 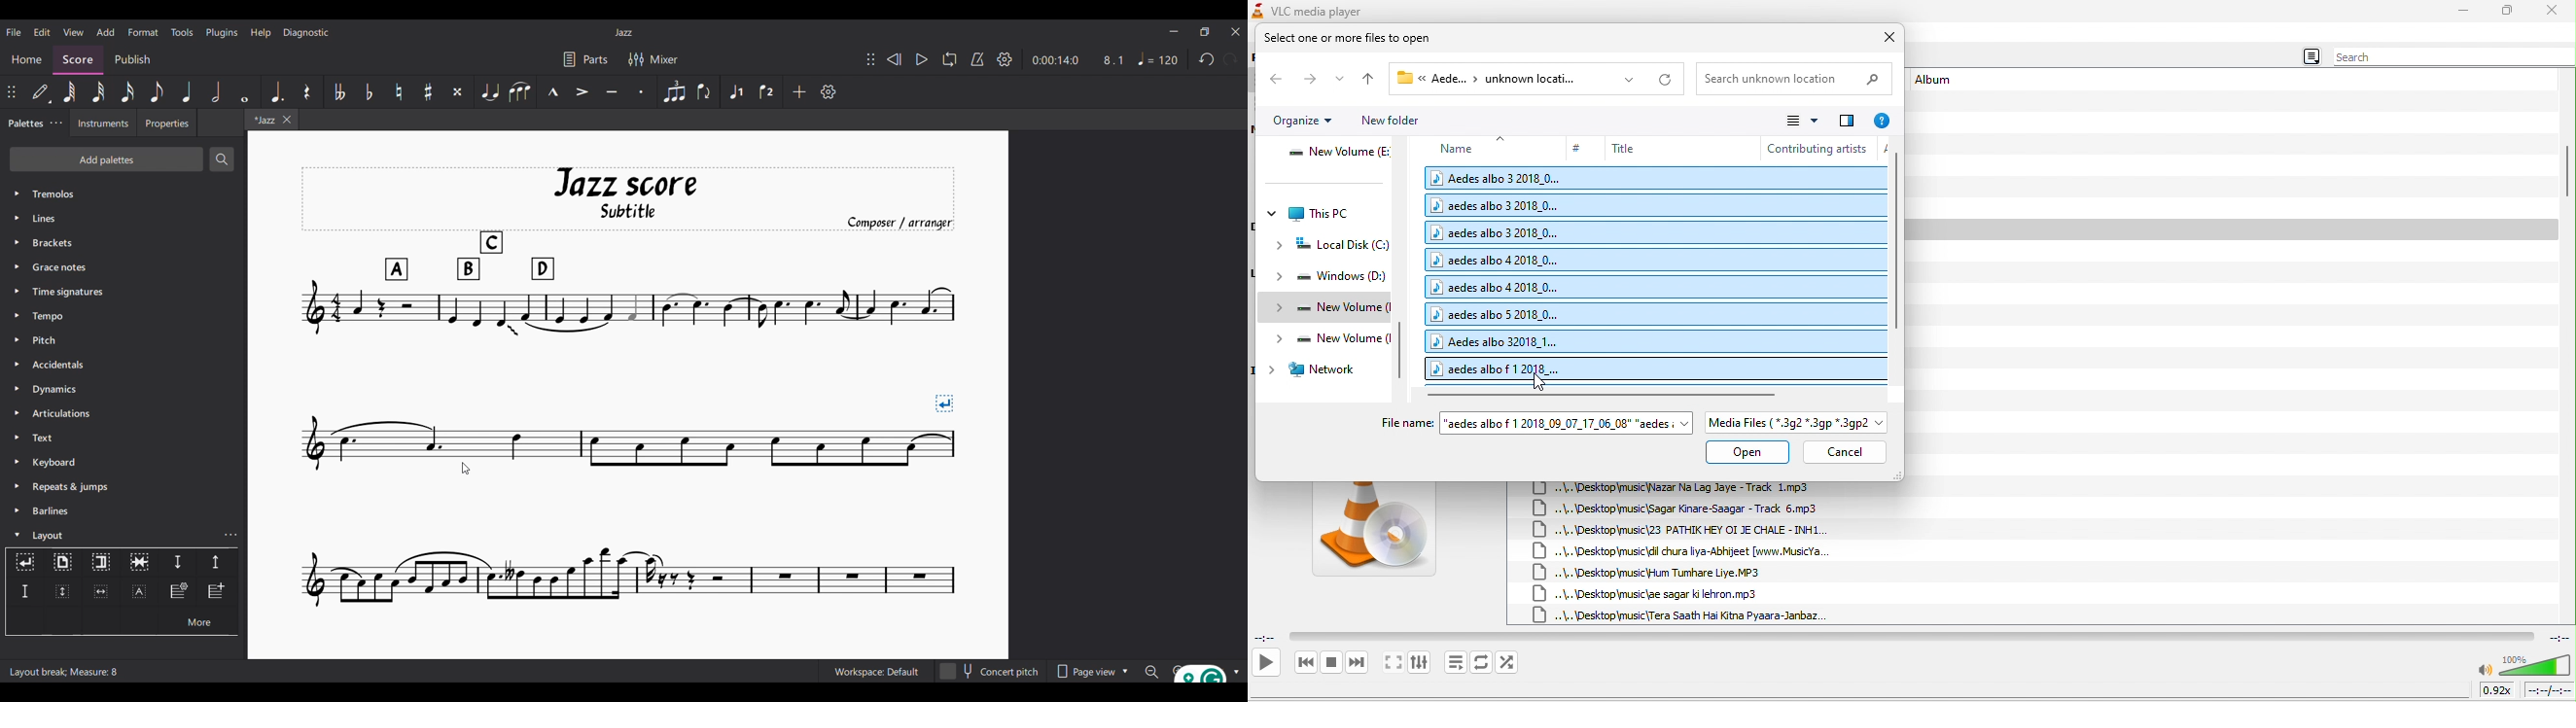 I want to click on Grace notes, so click(x=124, y=267).